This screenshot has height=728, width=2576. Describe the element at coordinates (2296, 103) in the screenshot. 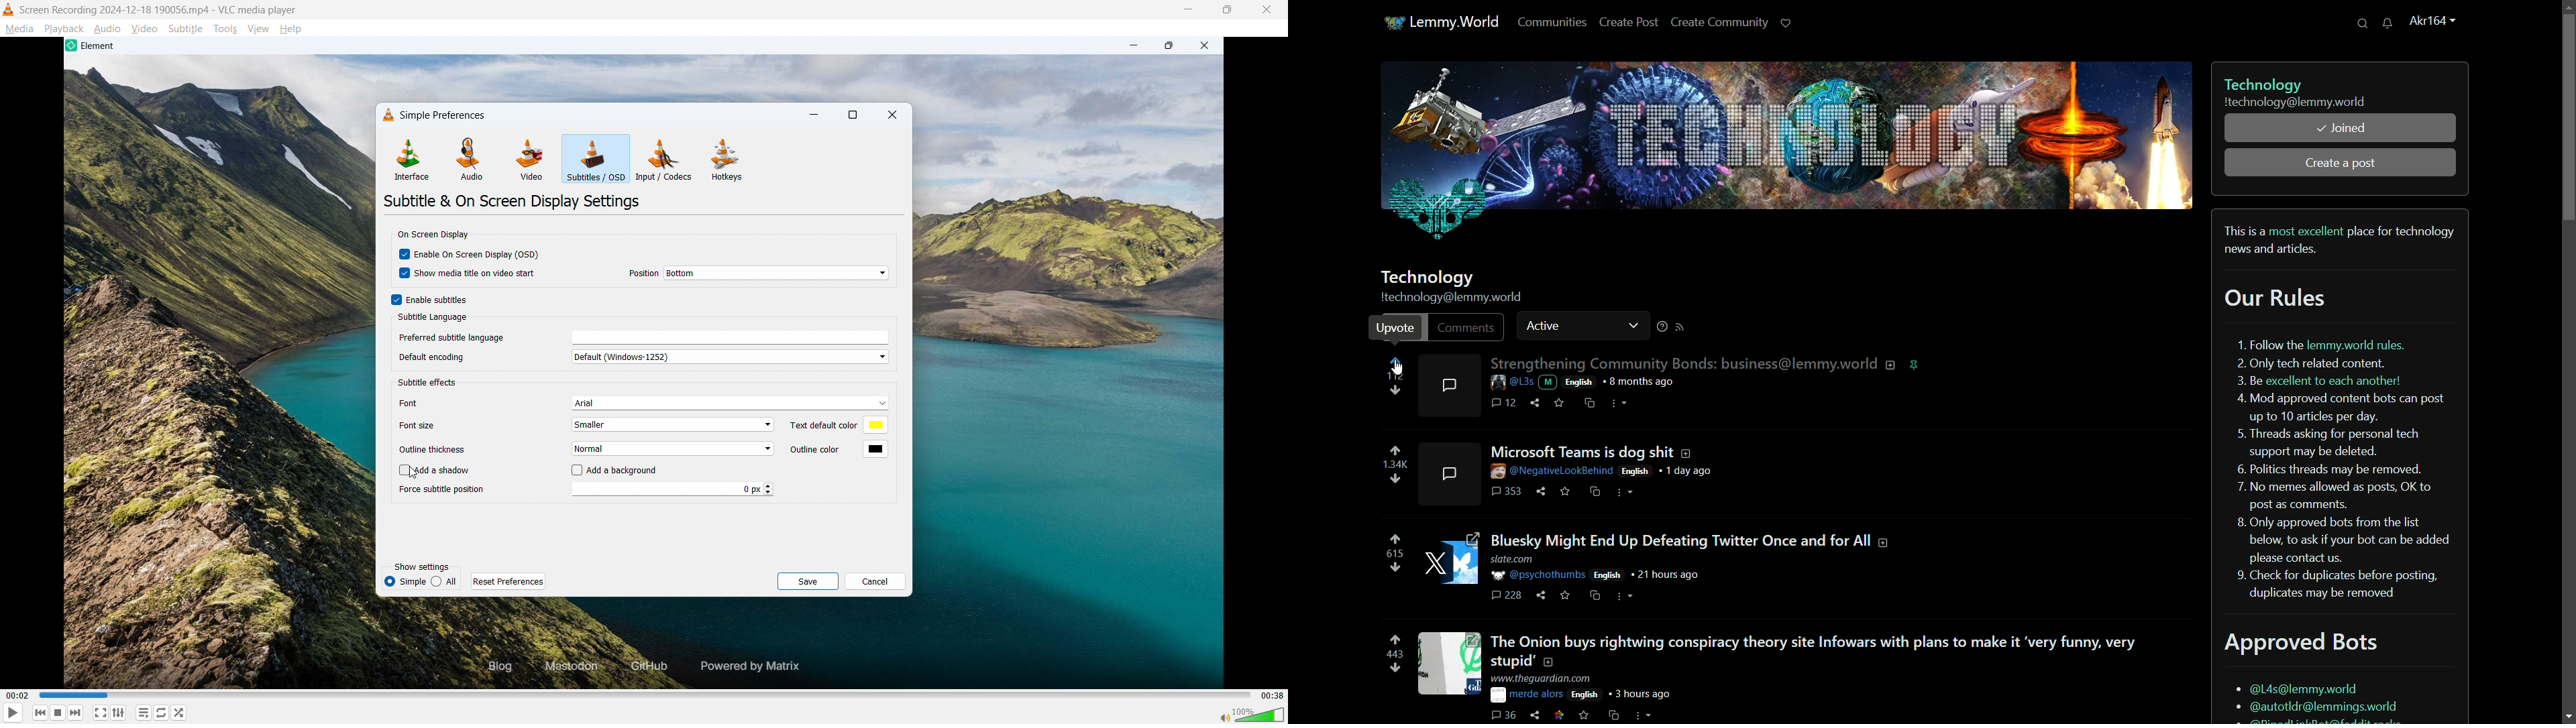

I see `community username` at that location.